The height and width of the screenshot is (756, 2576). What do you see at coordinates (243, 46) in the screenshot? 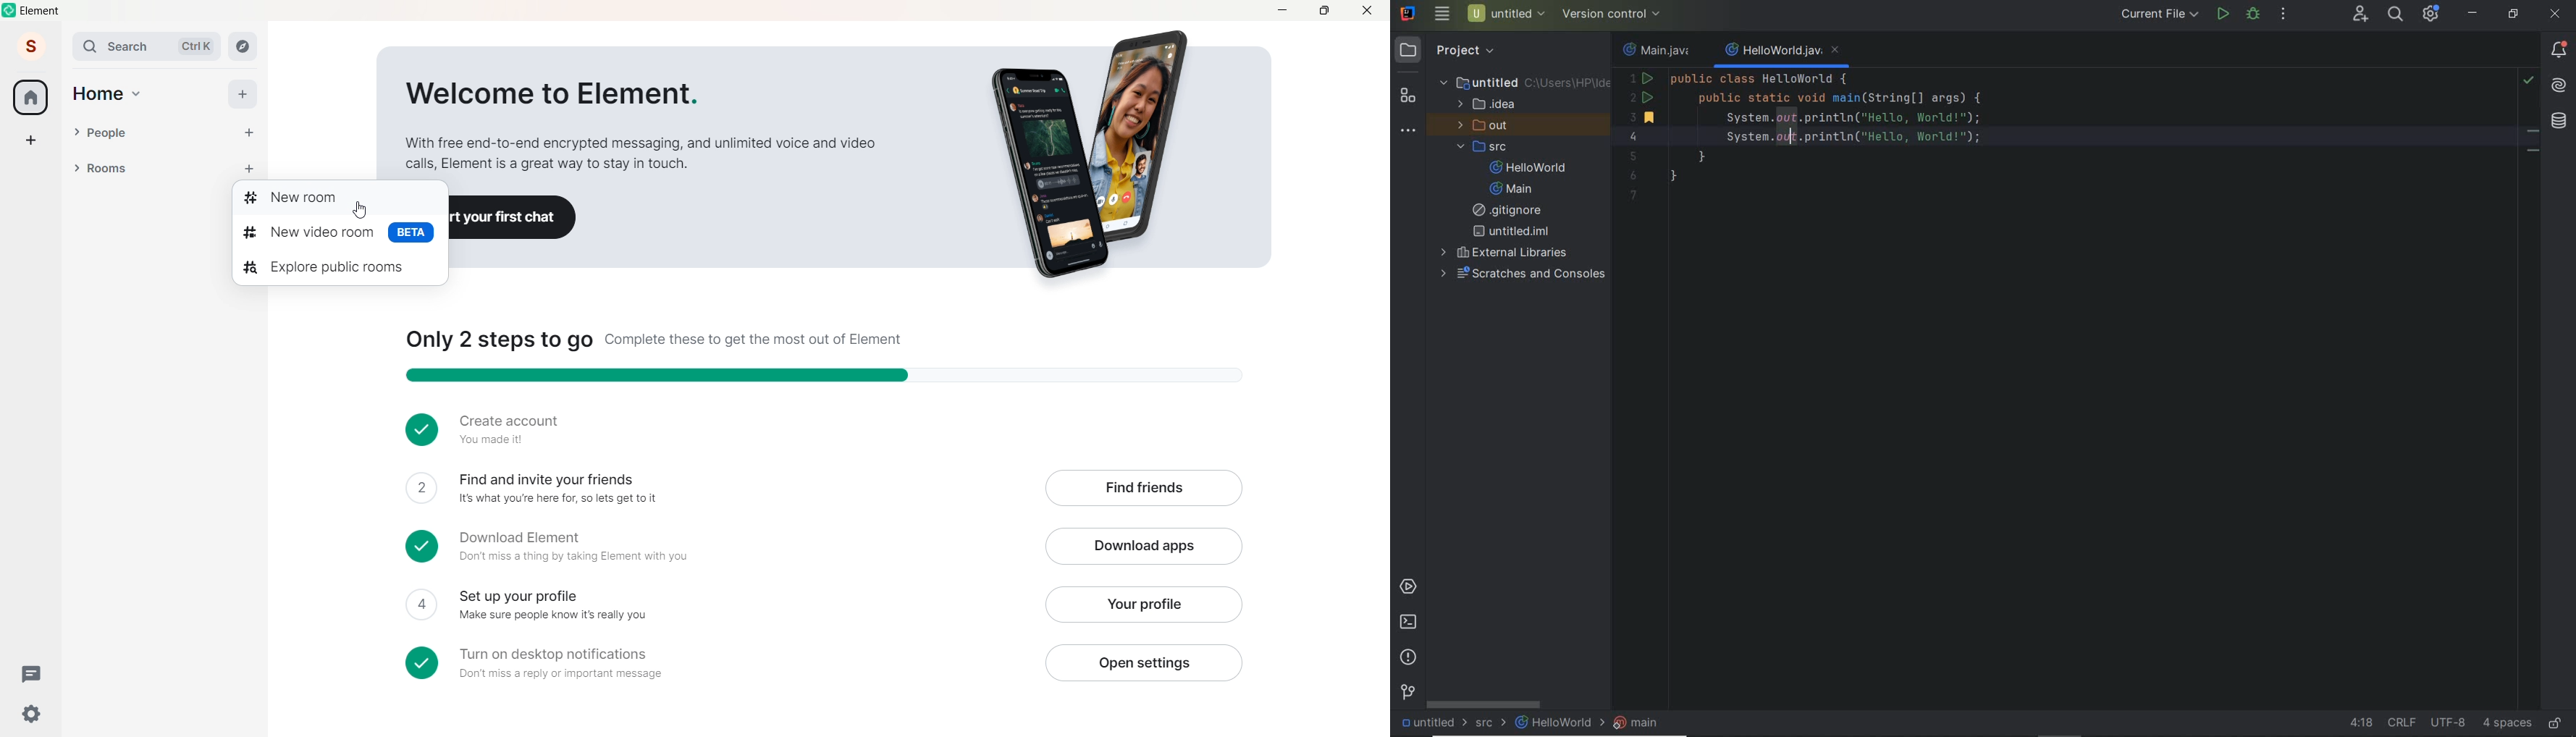
I see `Explore Rooms` at bounding box center [243, 46].